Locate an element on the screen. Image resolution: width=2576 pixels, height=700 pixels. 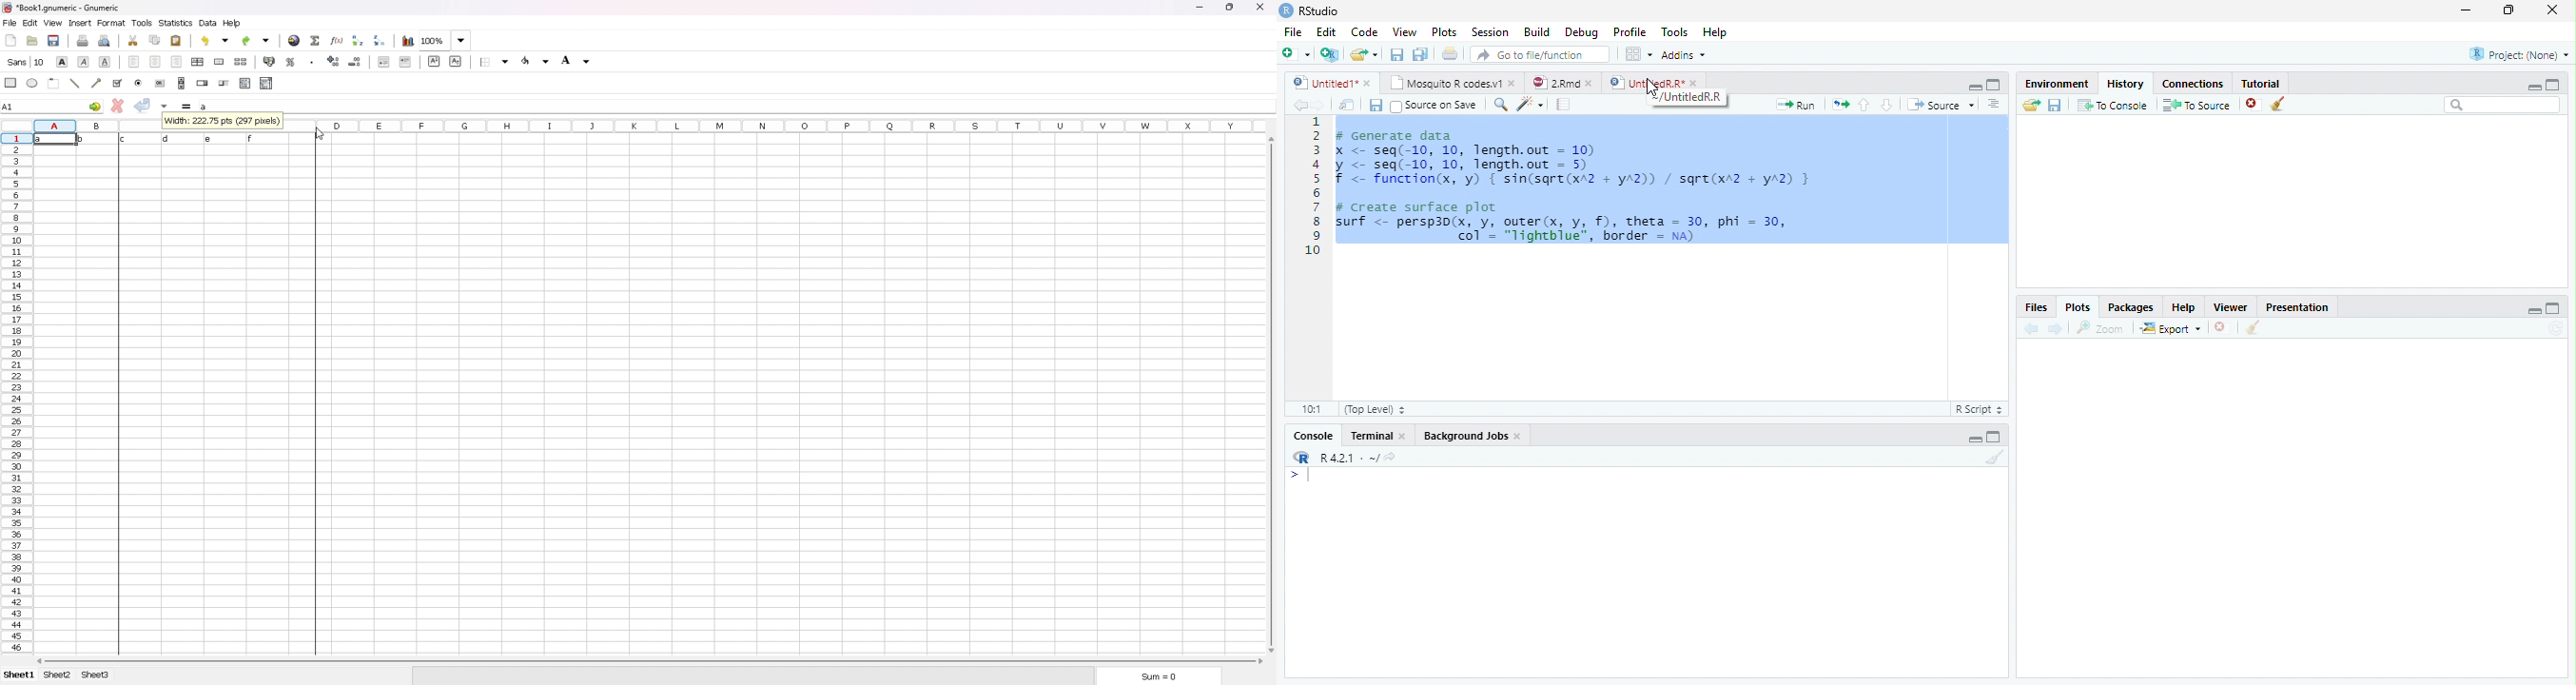
italic is located at coordinates (84, 61).